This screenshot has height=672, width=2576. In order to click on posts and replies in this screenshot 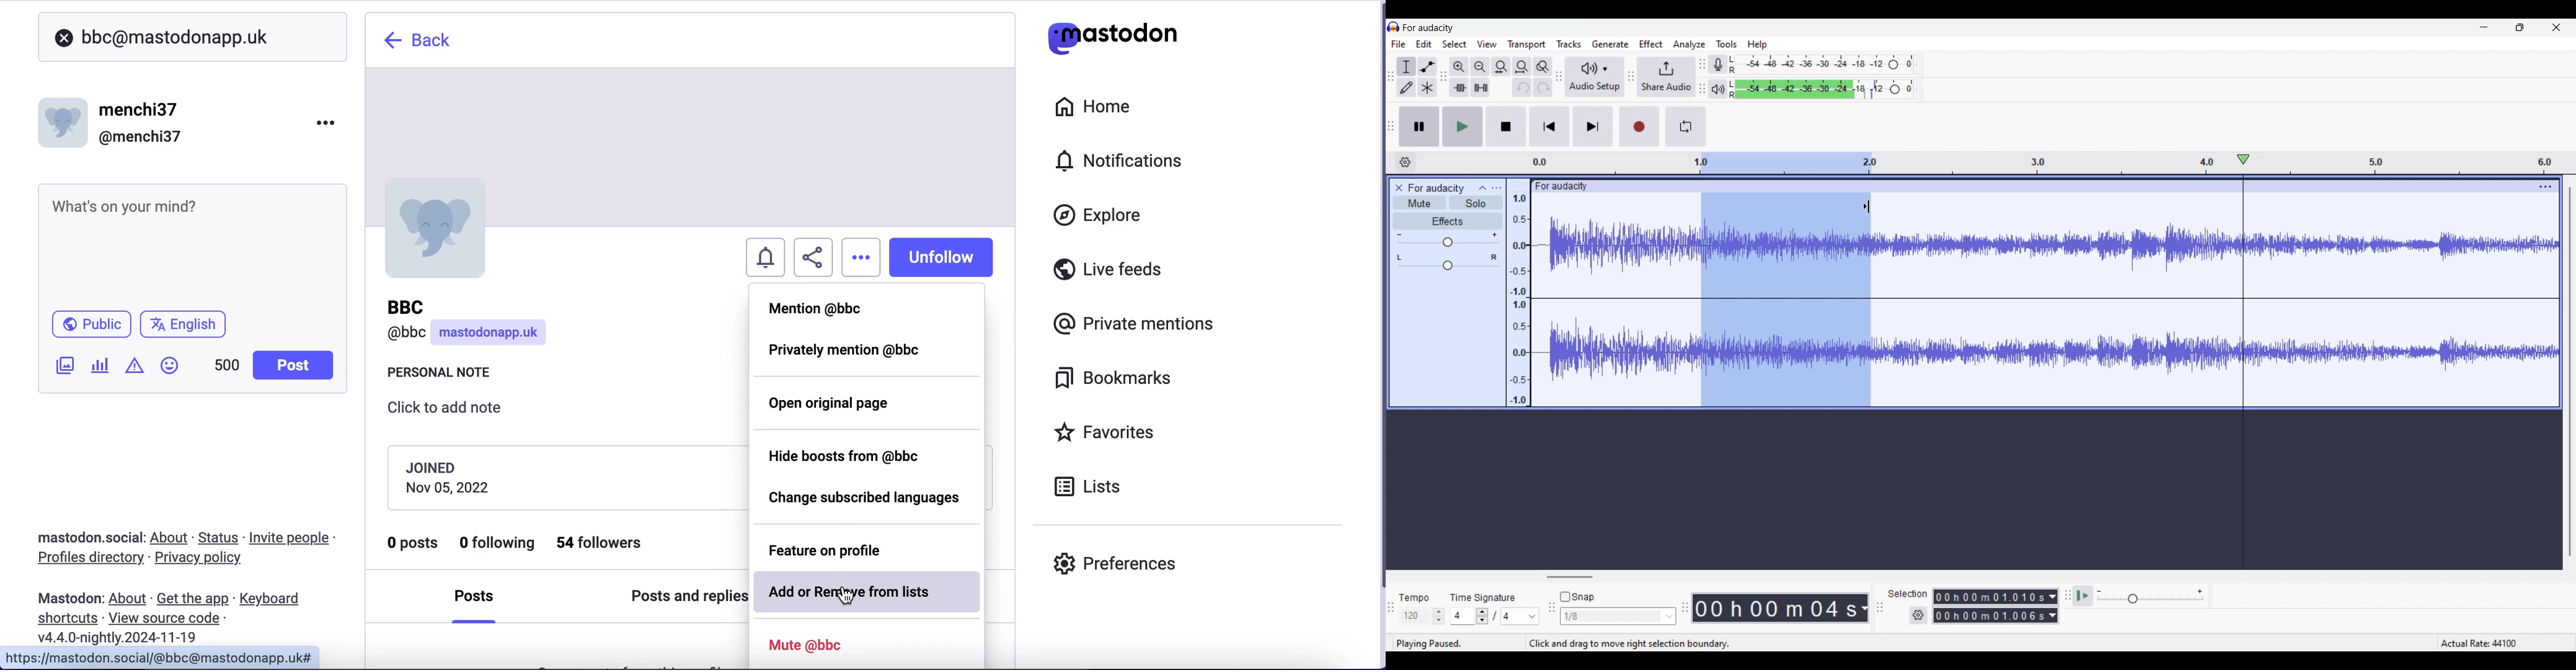, I will do `click(679, 595)`.